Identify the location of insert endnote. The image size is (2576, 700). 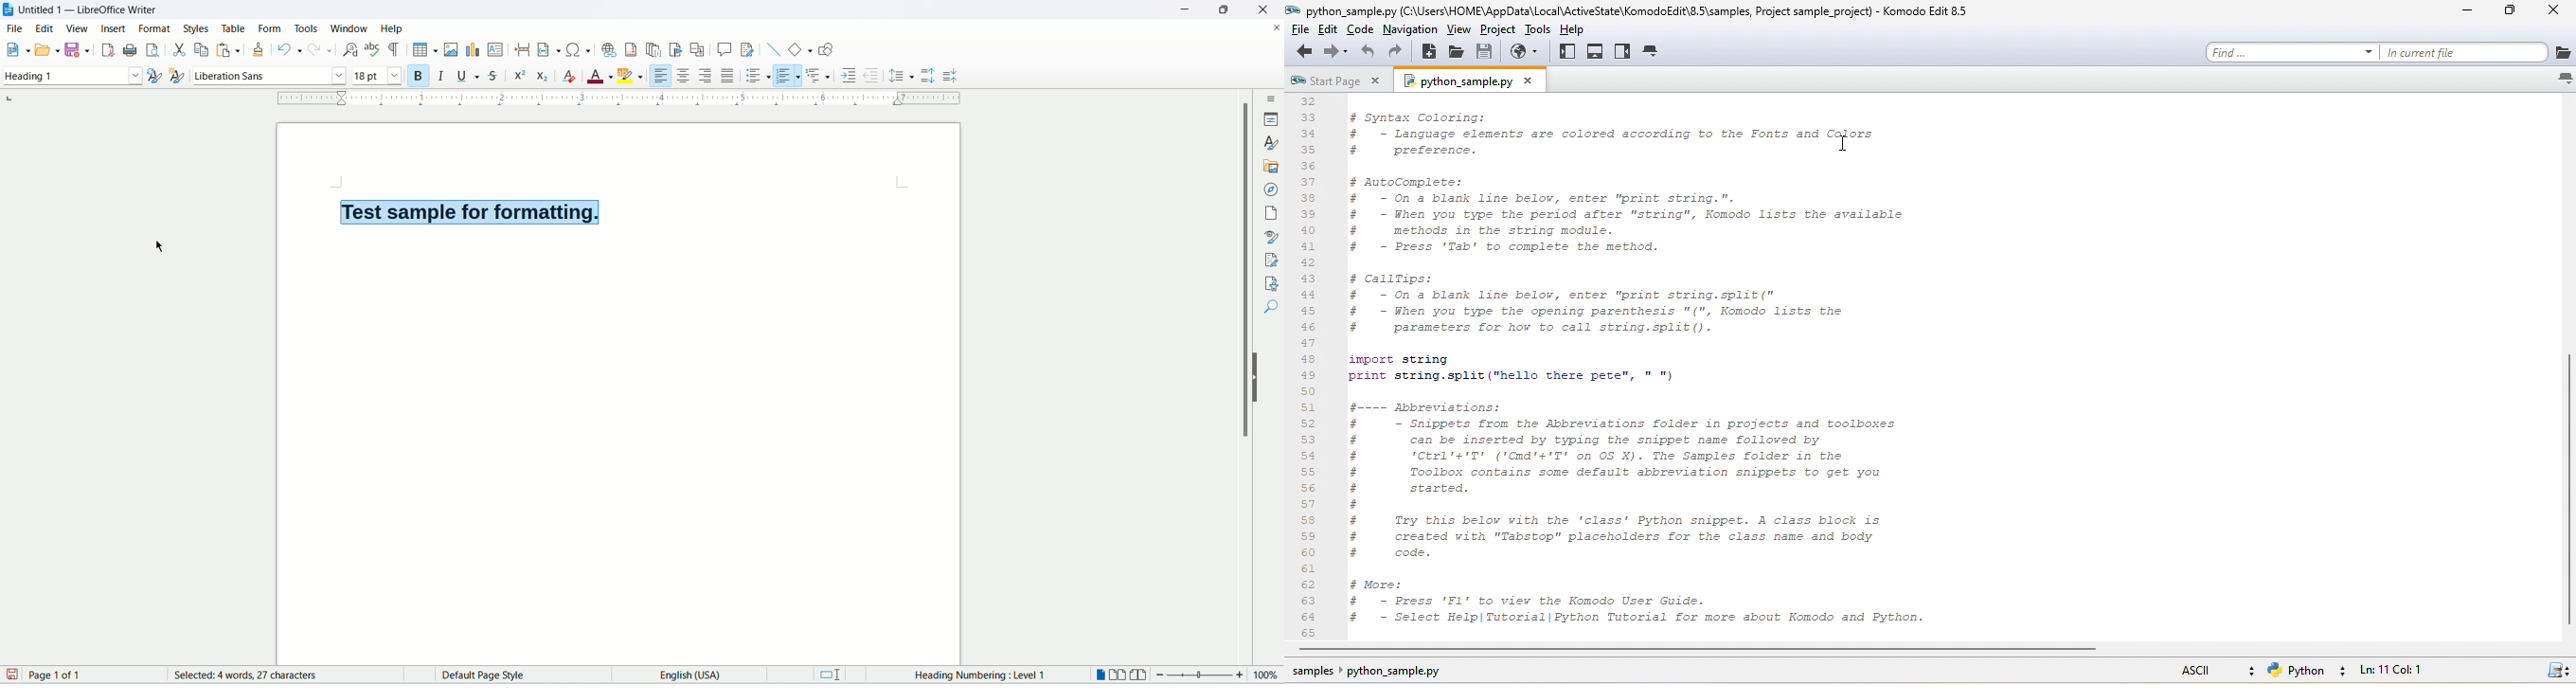
(656, 48).